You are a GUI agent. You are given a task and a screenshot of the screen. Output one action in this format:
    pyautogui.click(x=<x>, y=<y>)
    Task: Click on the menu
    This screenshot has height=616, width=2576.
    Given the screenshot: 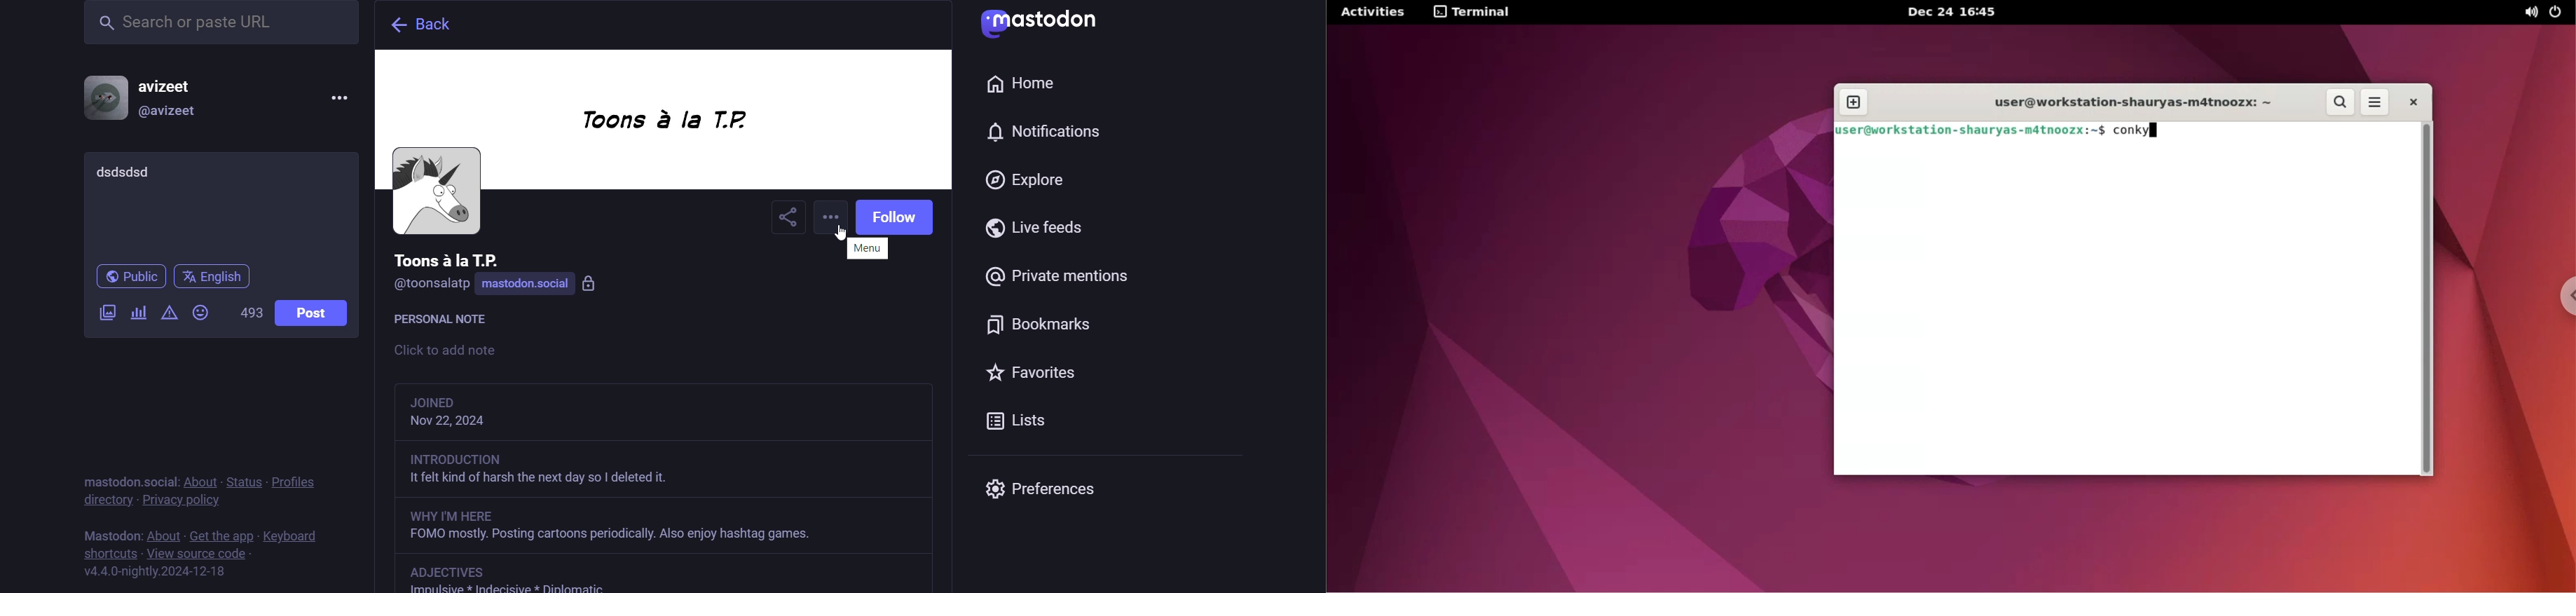 What is the action you would take?
    pyautogui.click(x=868, y=249)
    